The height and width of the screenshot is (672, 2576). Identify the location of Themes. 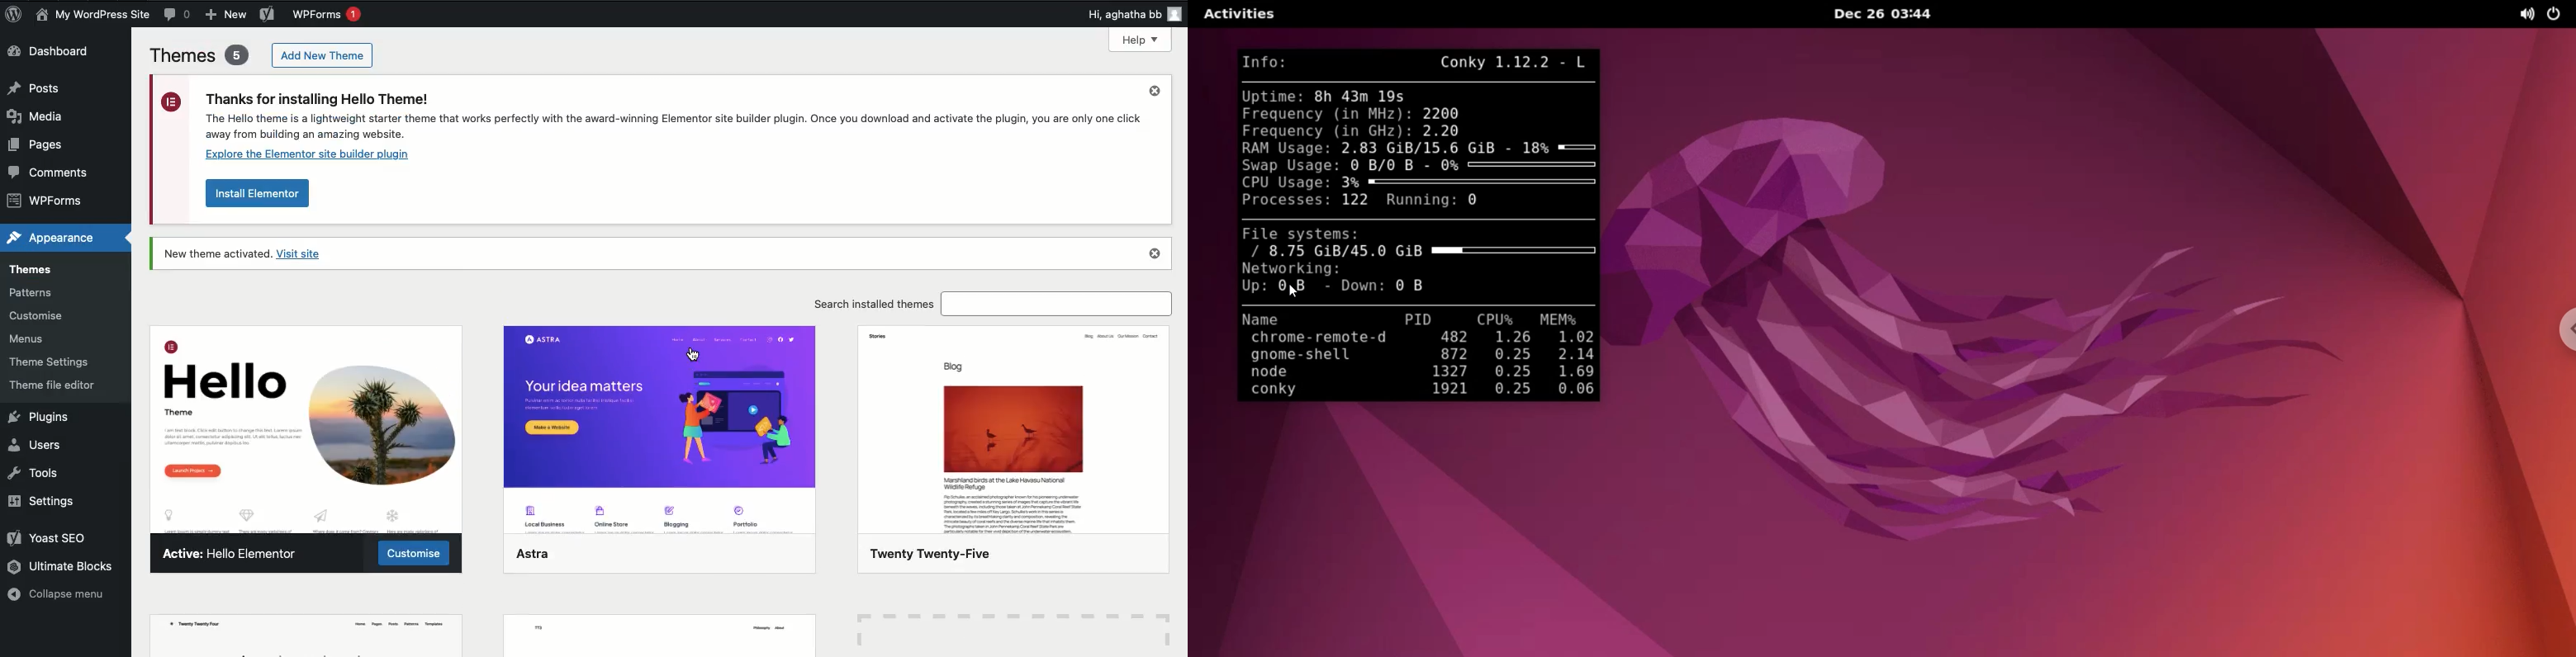
(31, 270).